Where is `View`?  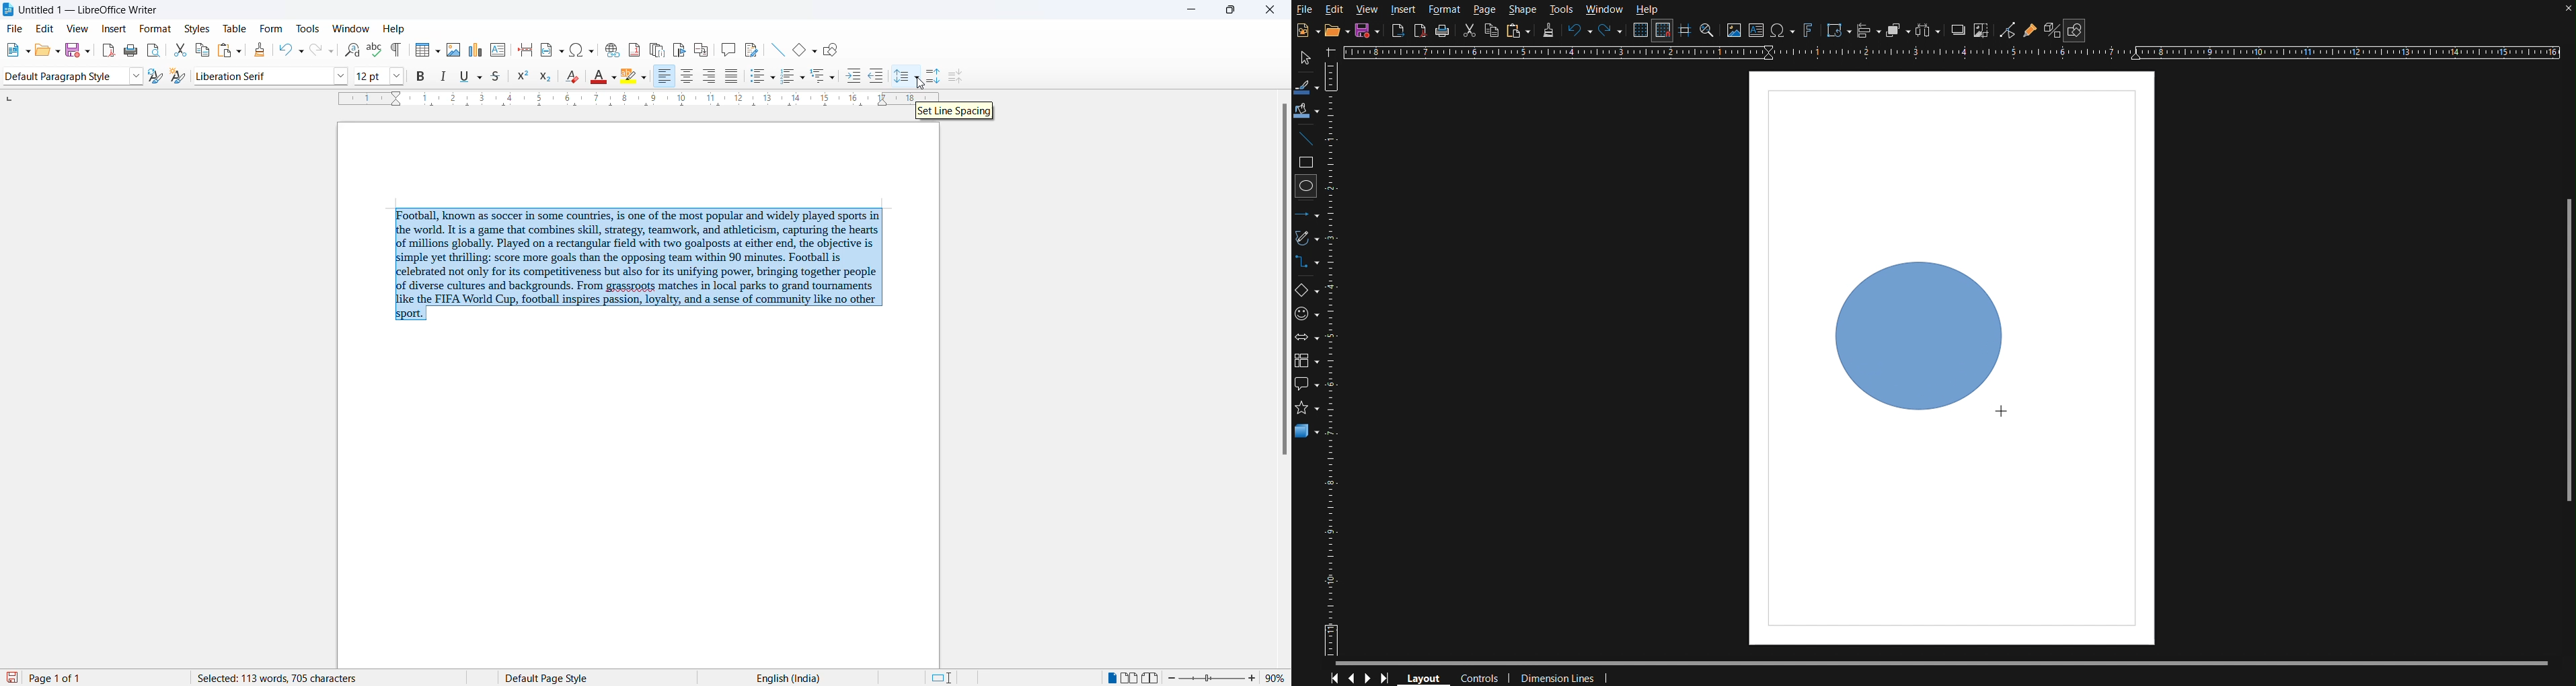
View is located at coordinates (1366, 9).